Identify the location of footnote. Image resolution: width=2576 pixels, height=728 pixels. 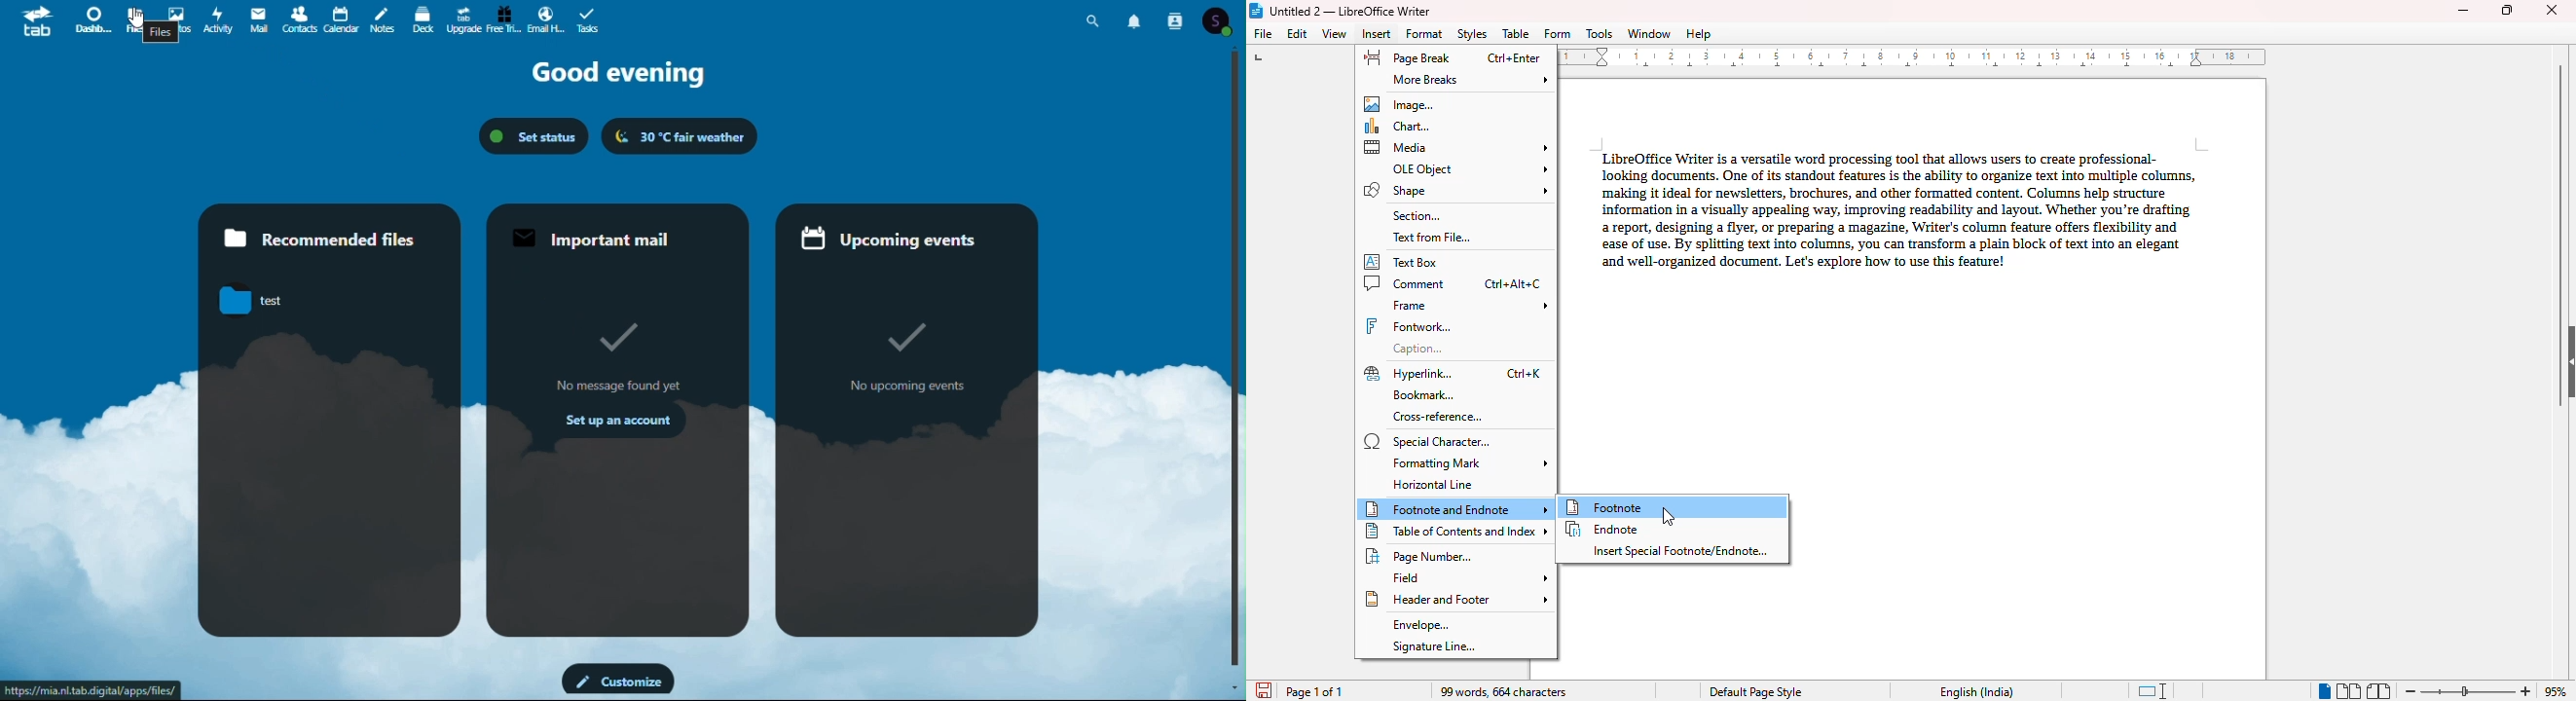
(1674, 506).